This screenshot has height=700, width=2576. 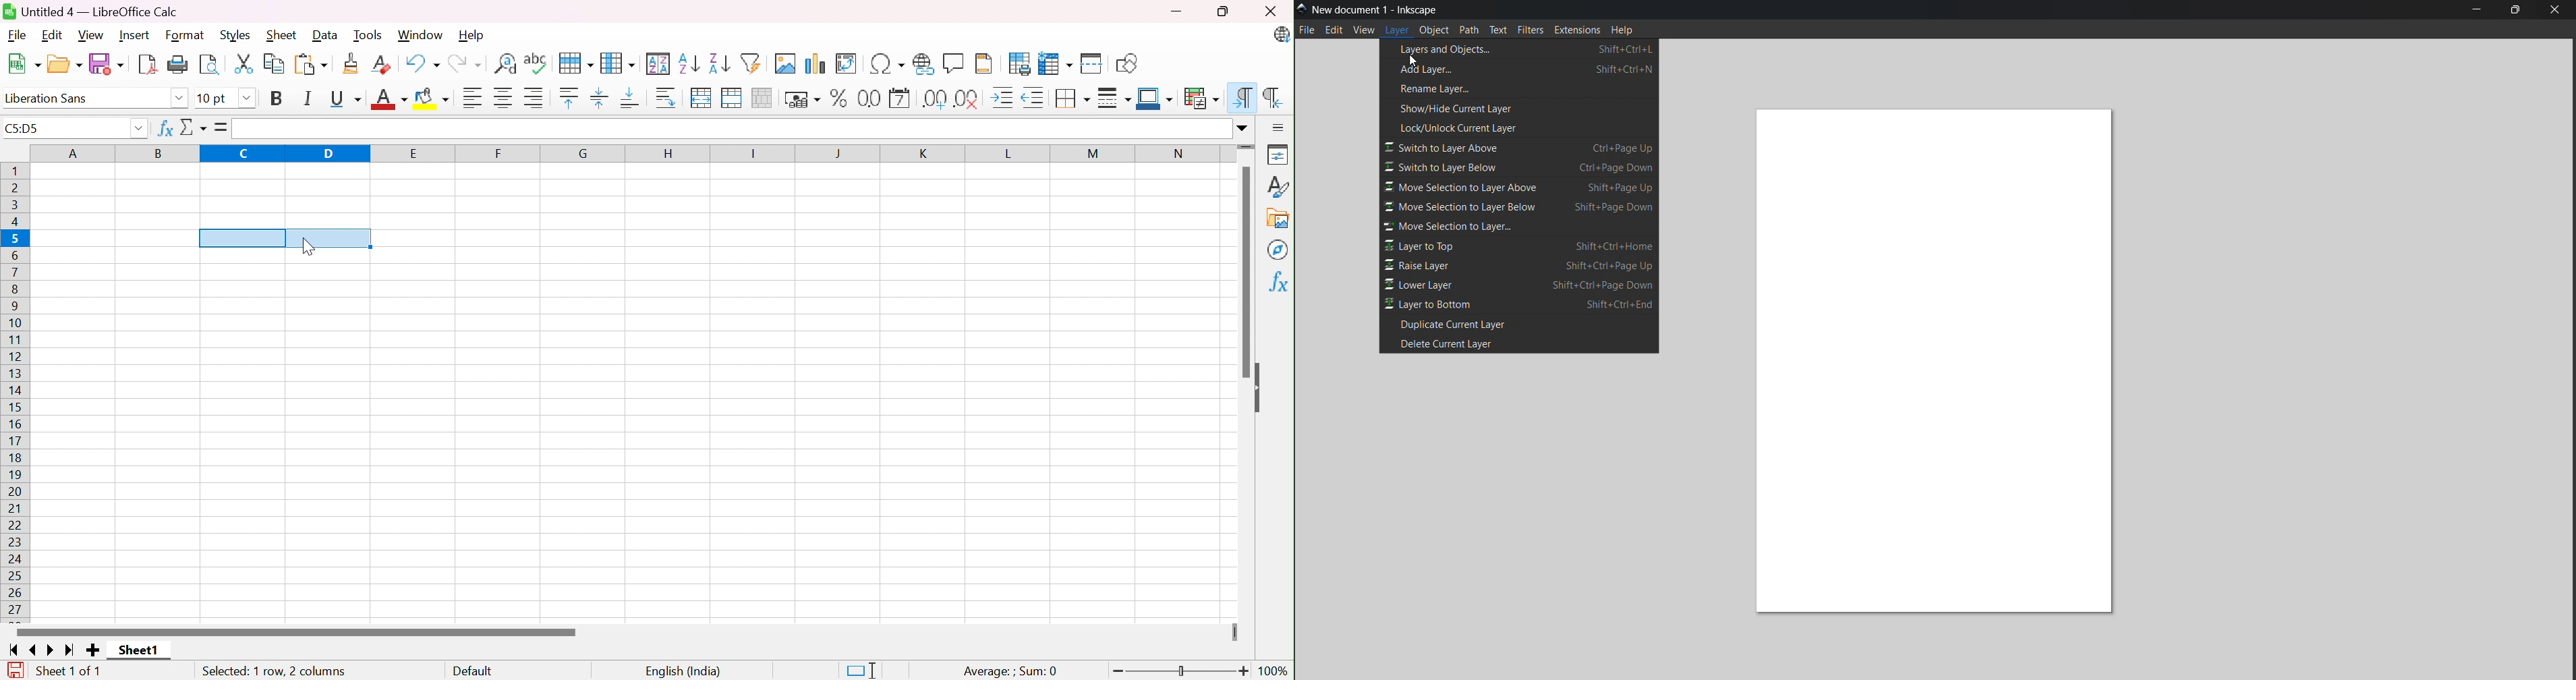 What do you see at coordinates (1278, 185) in the screenshot?
I see `Styles` at bounding box center [1278, 185].